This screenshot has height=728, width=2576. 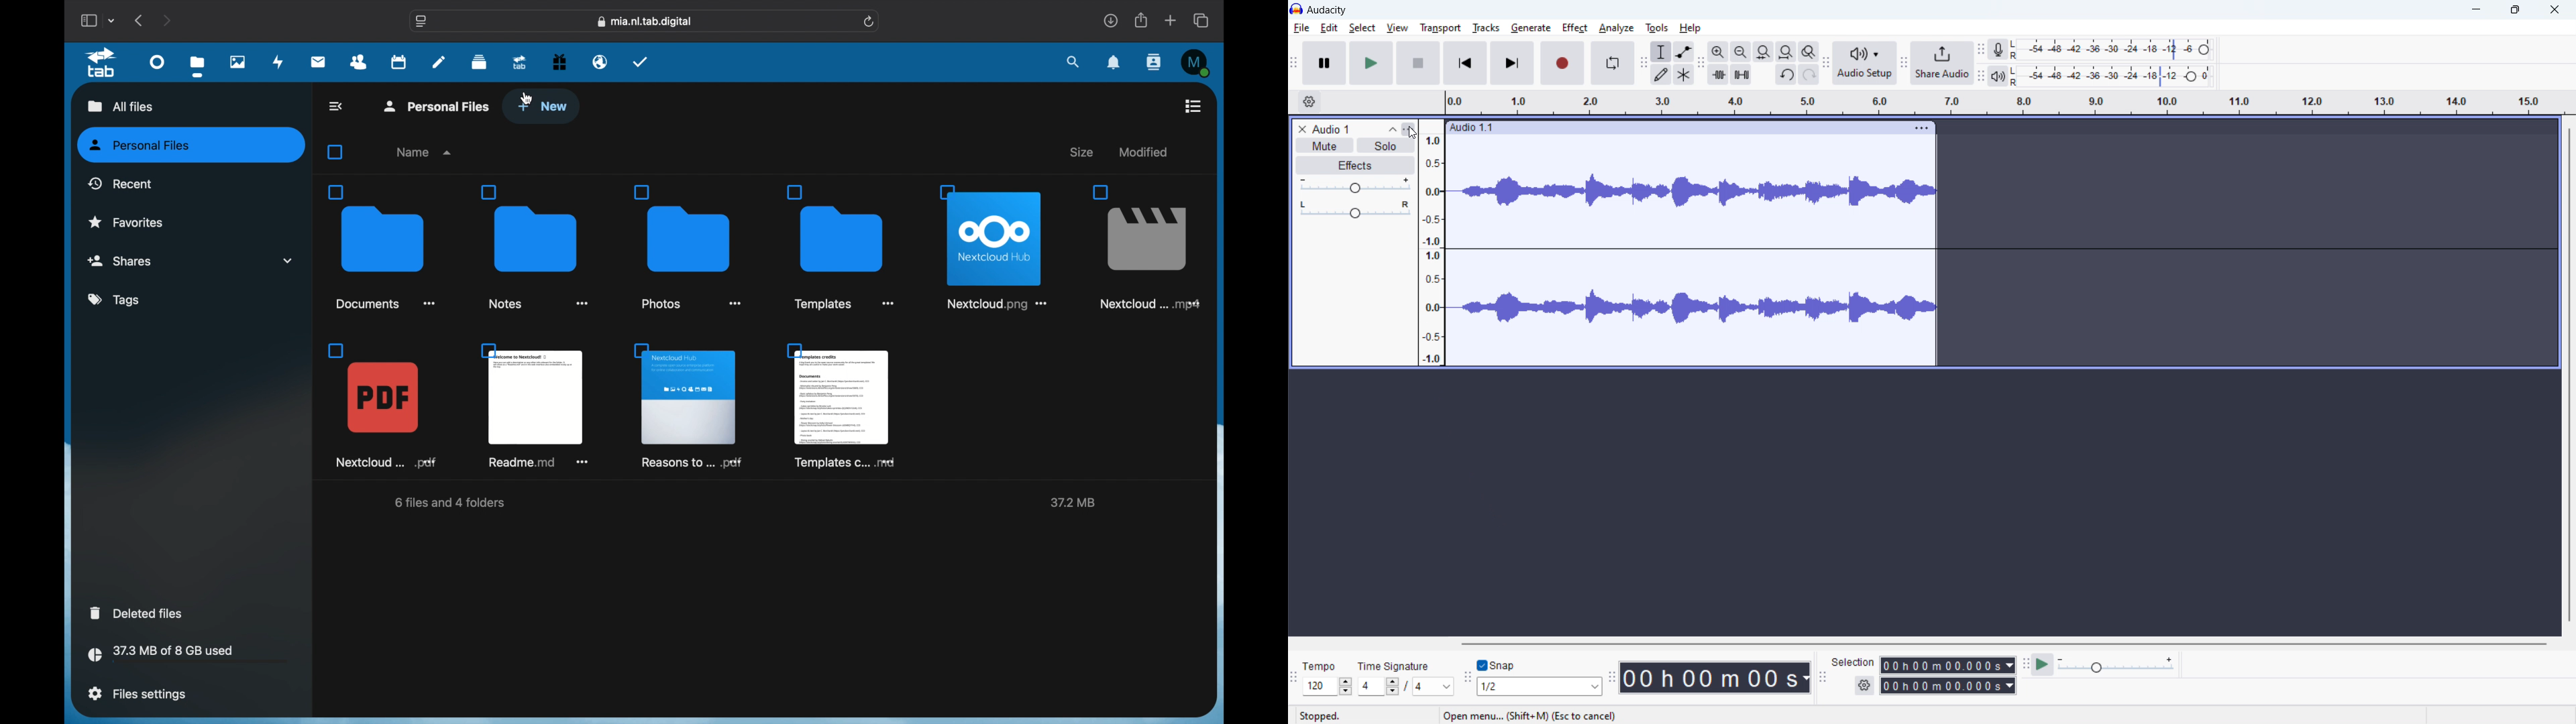 I want to click on stopped, so click(x=1326, y=664).